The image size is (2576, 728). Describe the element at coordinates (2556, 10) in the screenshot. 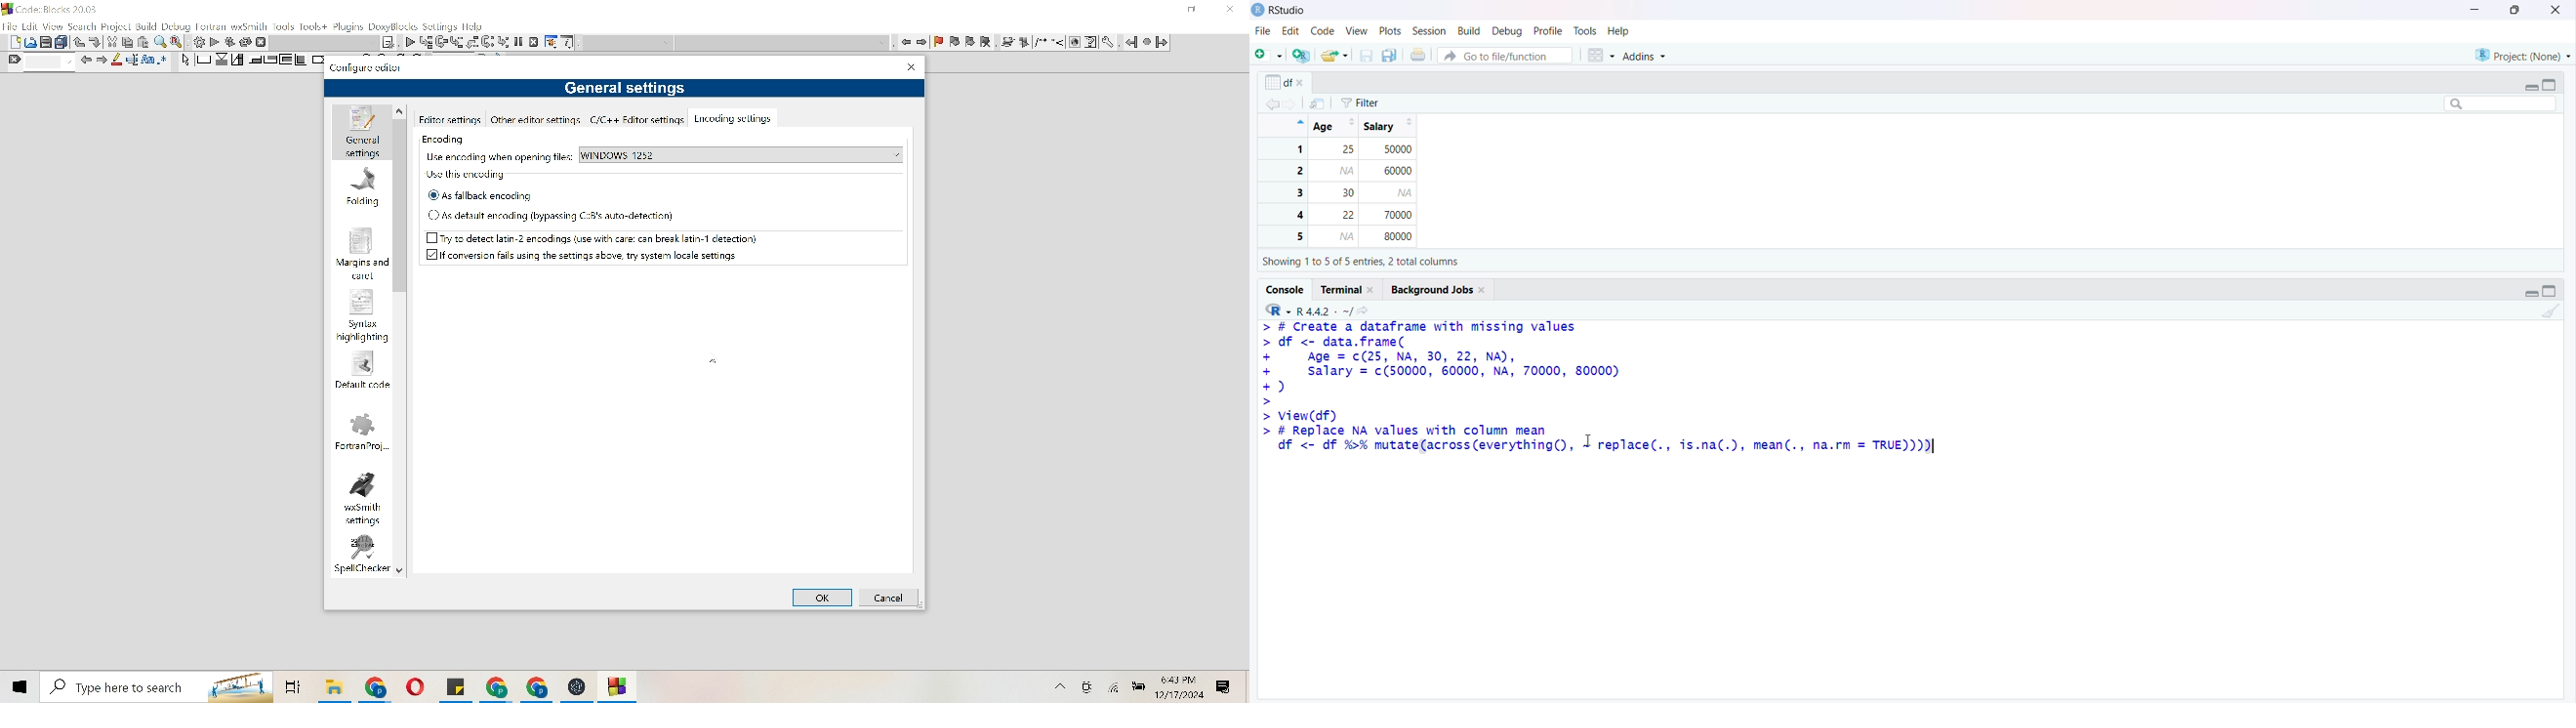

I see `Clsoe` at that location.